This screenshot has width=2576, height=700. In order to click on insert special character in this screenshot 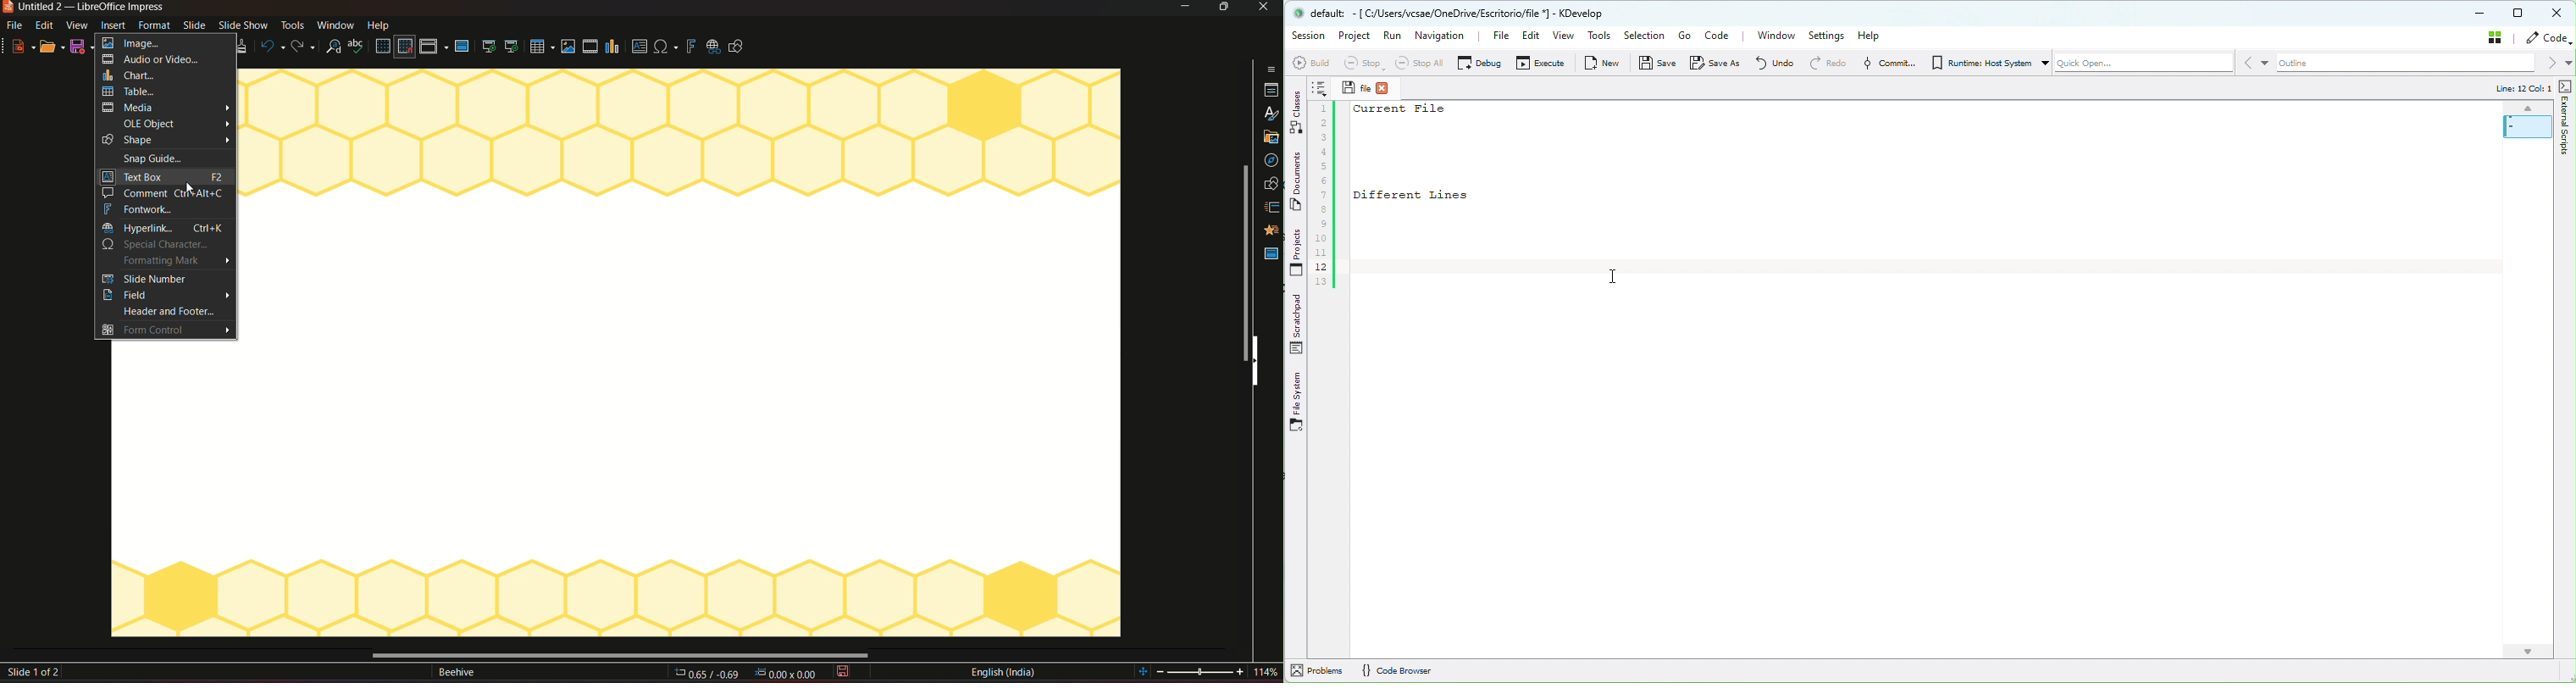, I will do `click(665, 45)`.